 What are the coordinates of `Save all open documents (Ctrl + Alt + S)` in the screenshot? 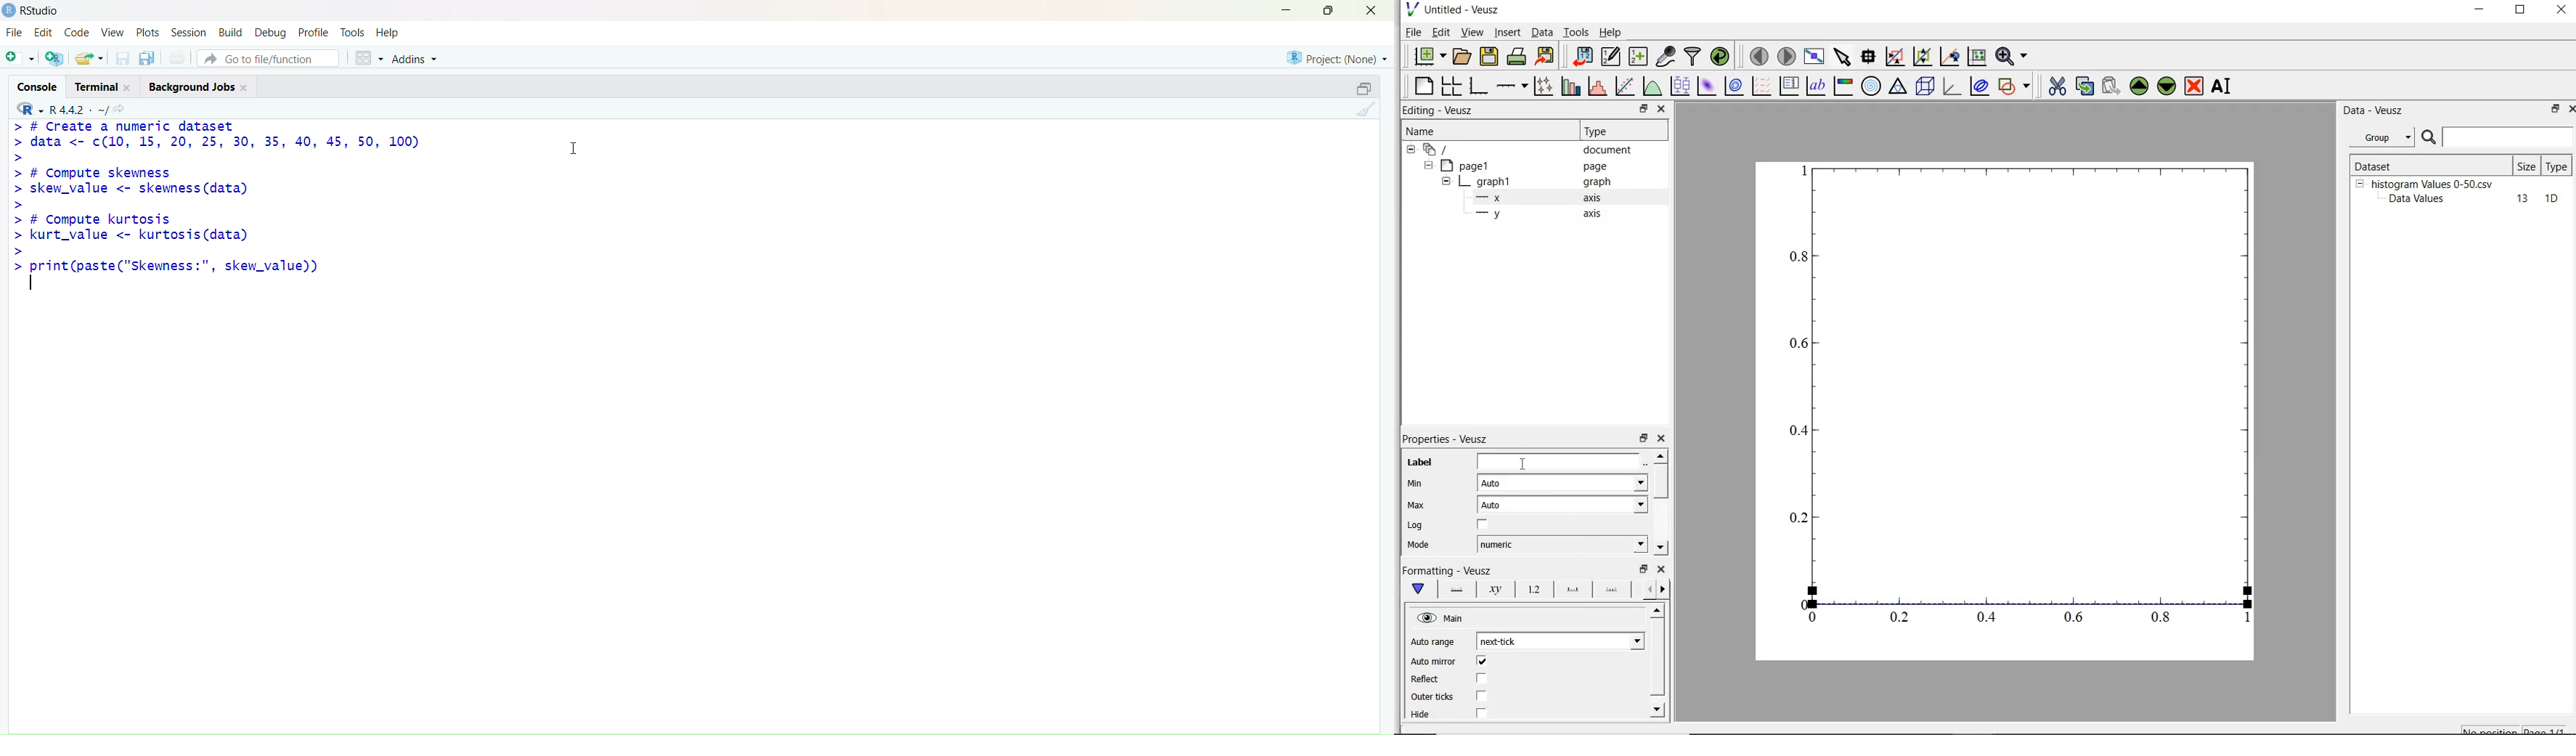 It's located at (147, 59).